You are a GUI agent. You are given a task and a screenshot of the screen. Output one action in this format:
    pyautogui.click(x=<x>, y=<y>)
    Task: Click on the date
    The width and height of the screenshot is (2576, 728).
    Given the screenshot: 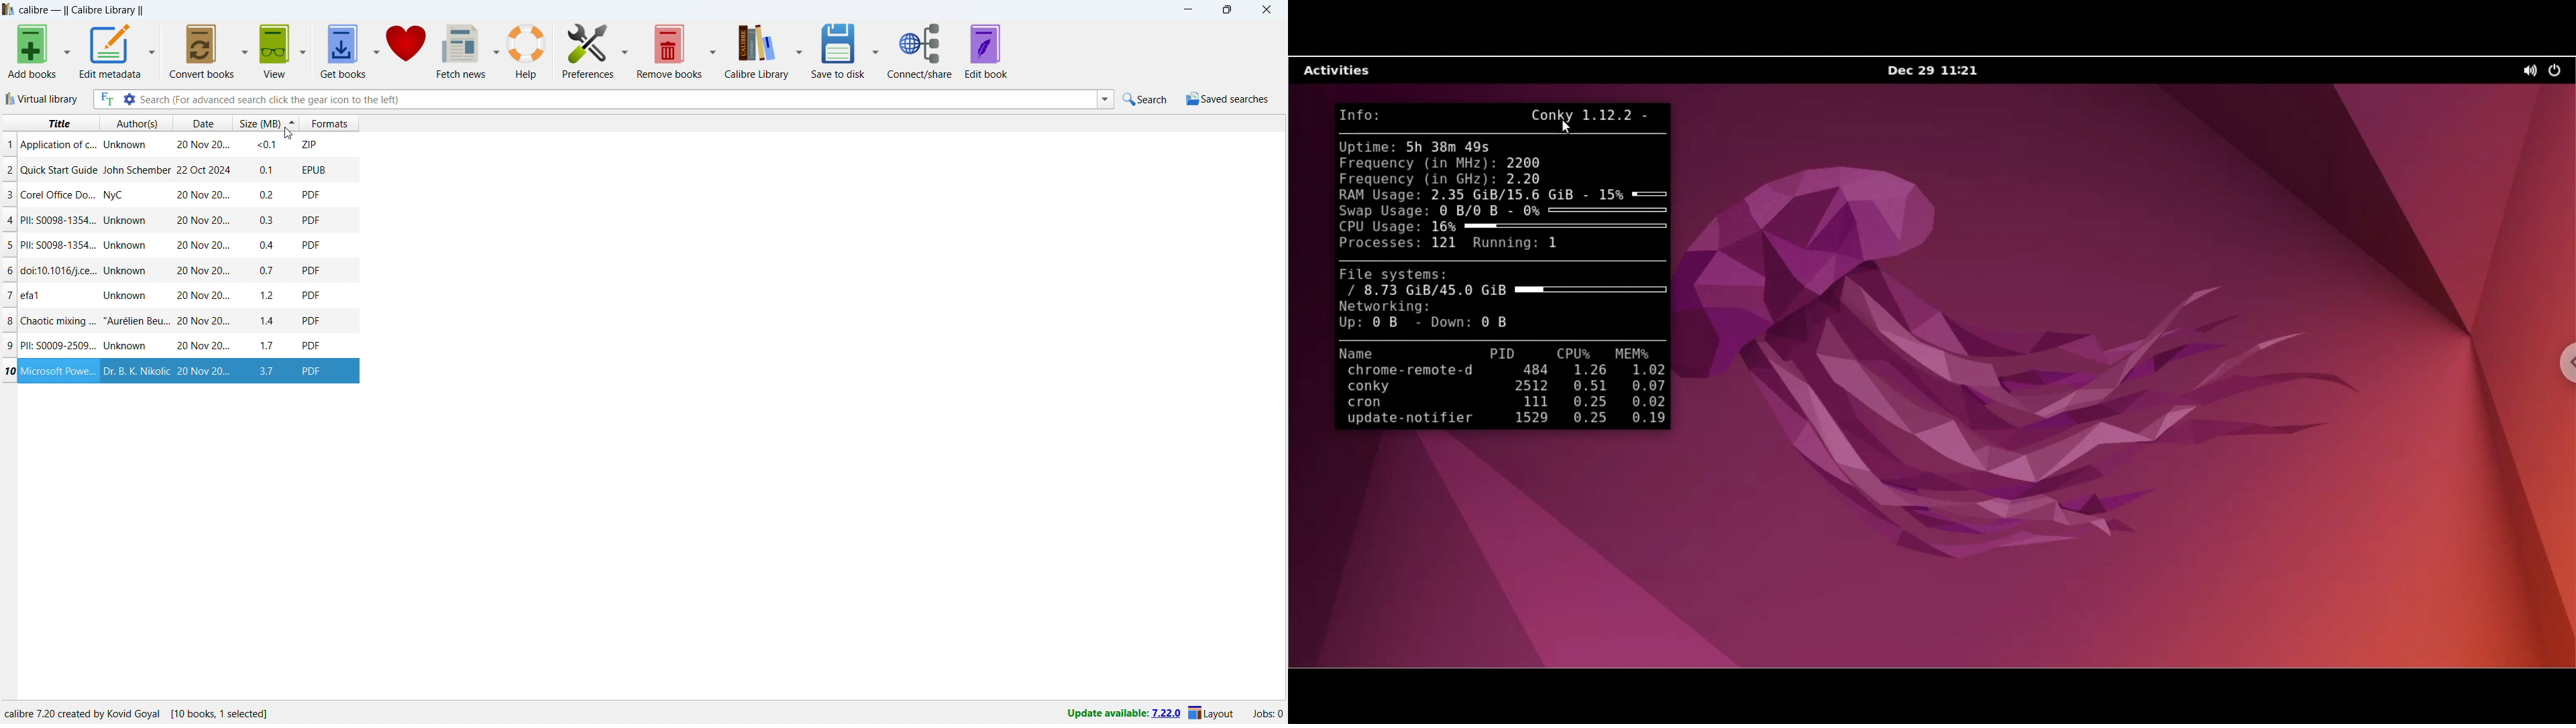 What is the action you would take?
    pyautogui.click(x=201, y=123)
    